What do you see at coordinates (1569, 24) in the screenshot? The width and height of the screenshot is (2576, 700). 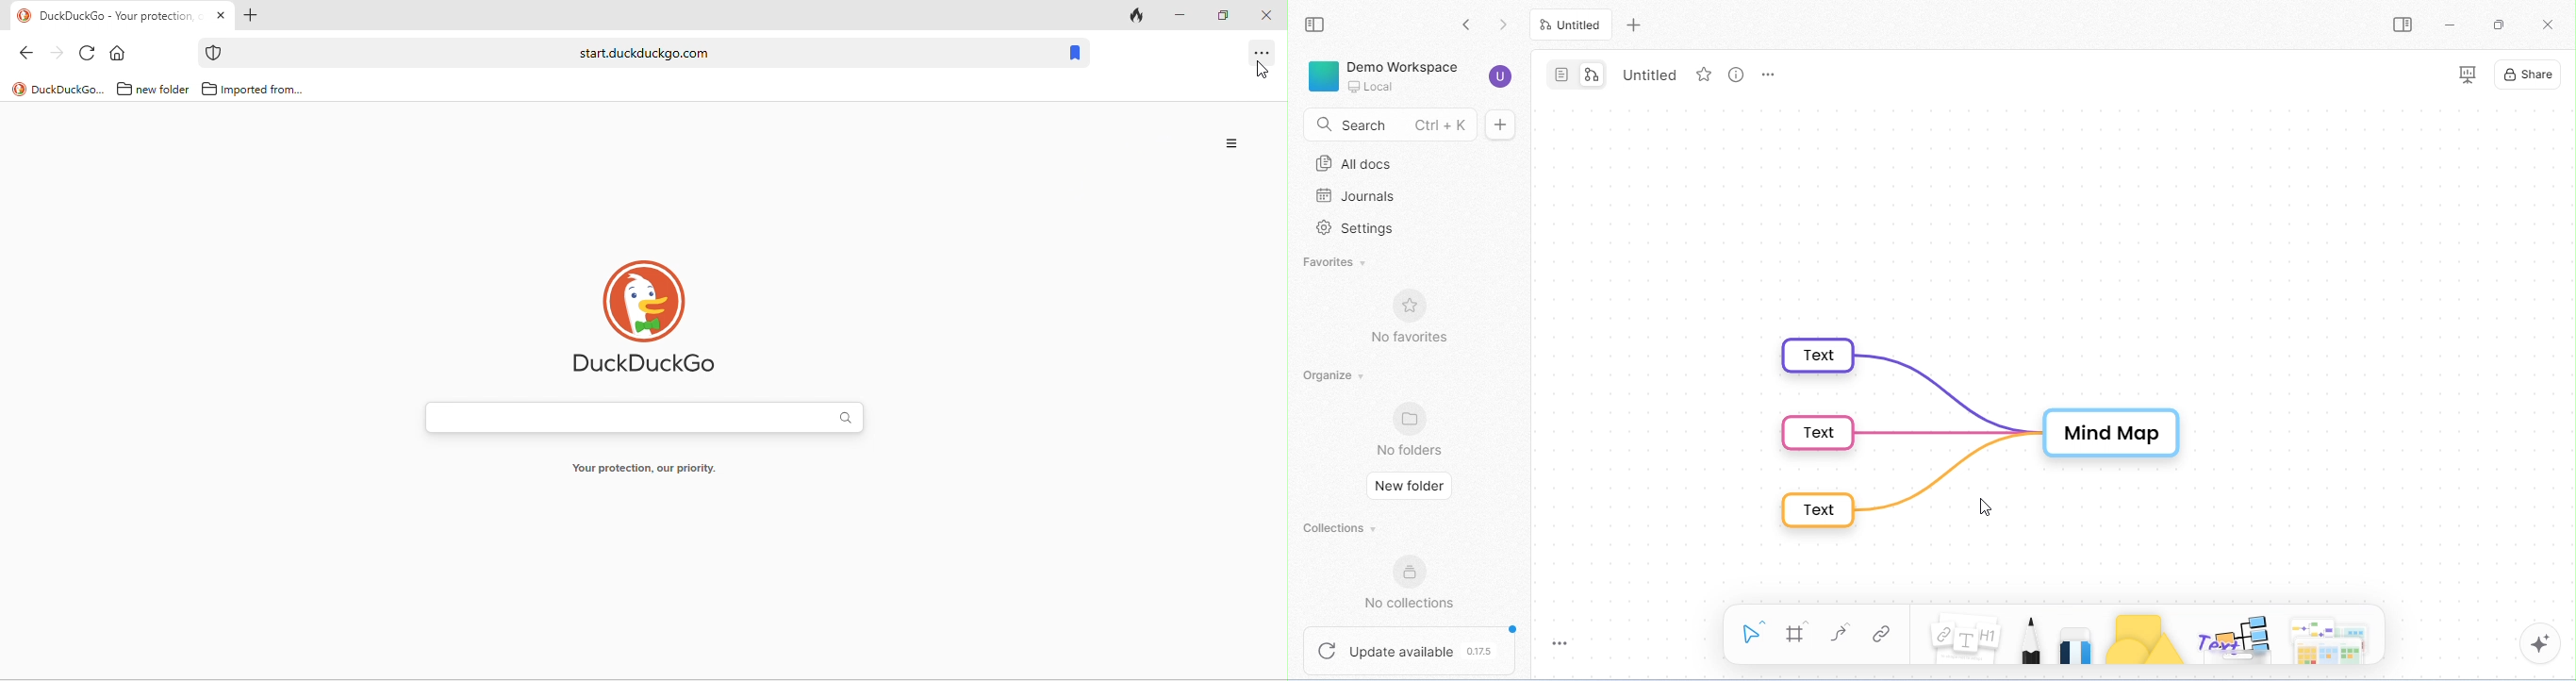 I see `current tab` at bounding box center [1569, 24].